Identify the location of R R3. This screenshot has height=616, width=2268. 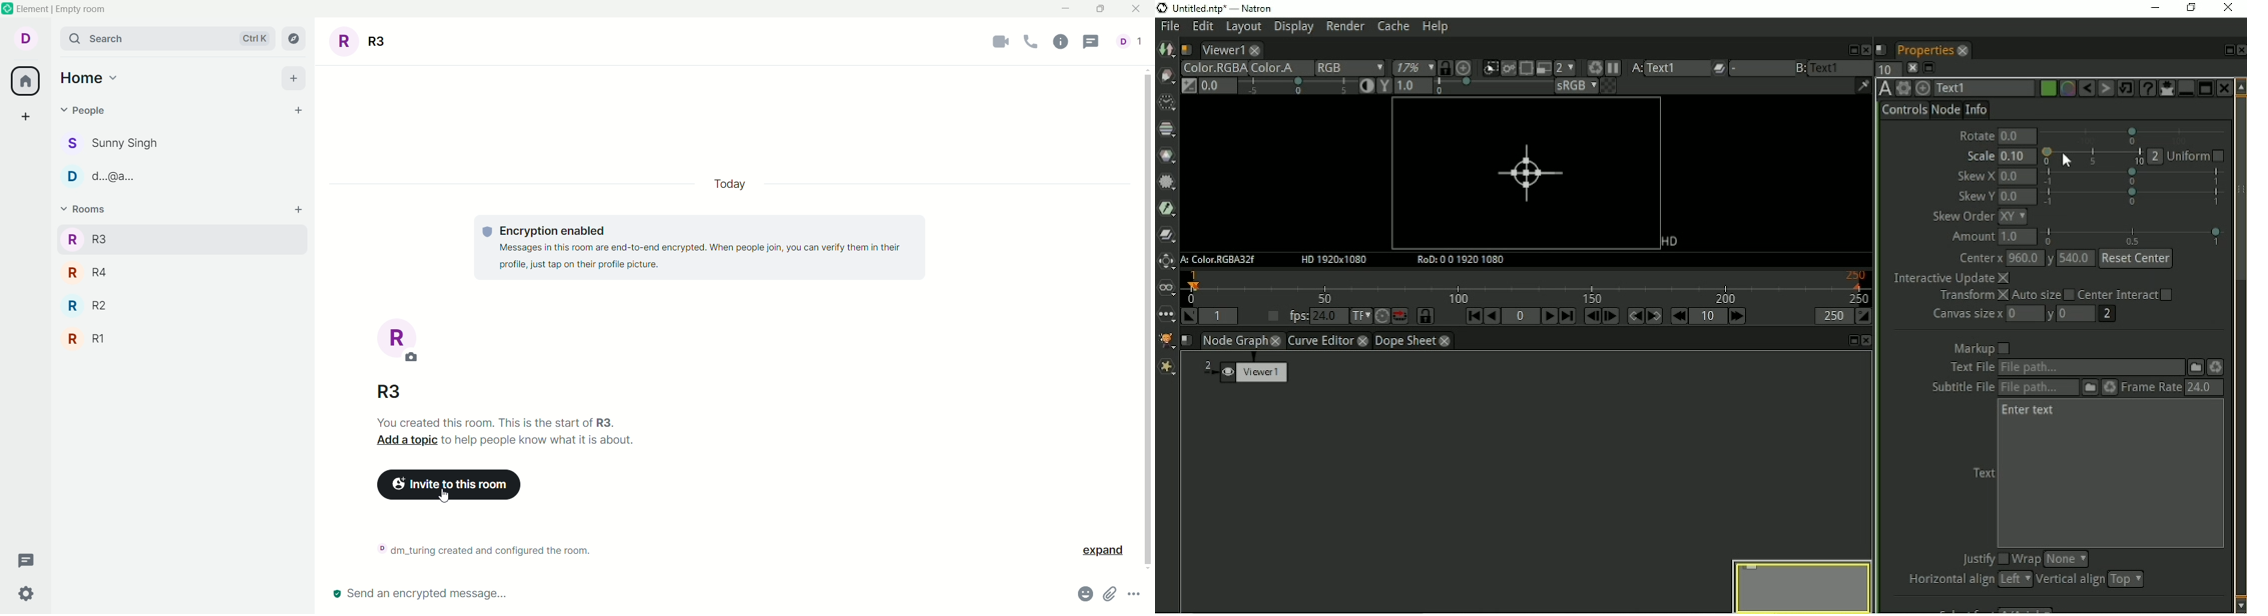
(87, 239).